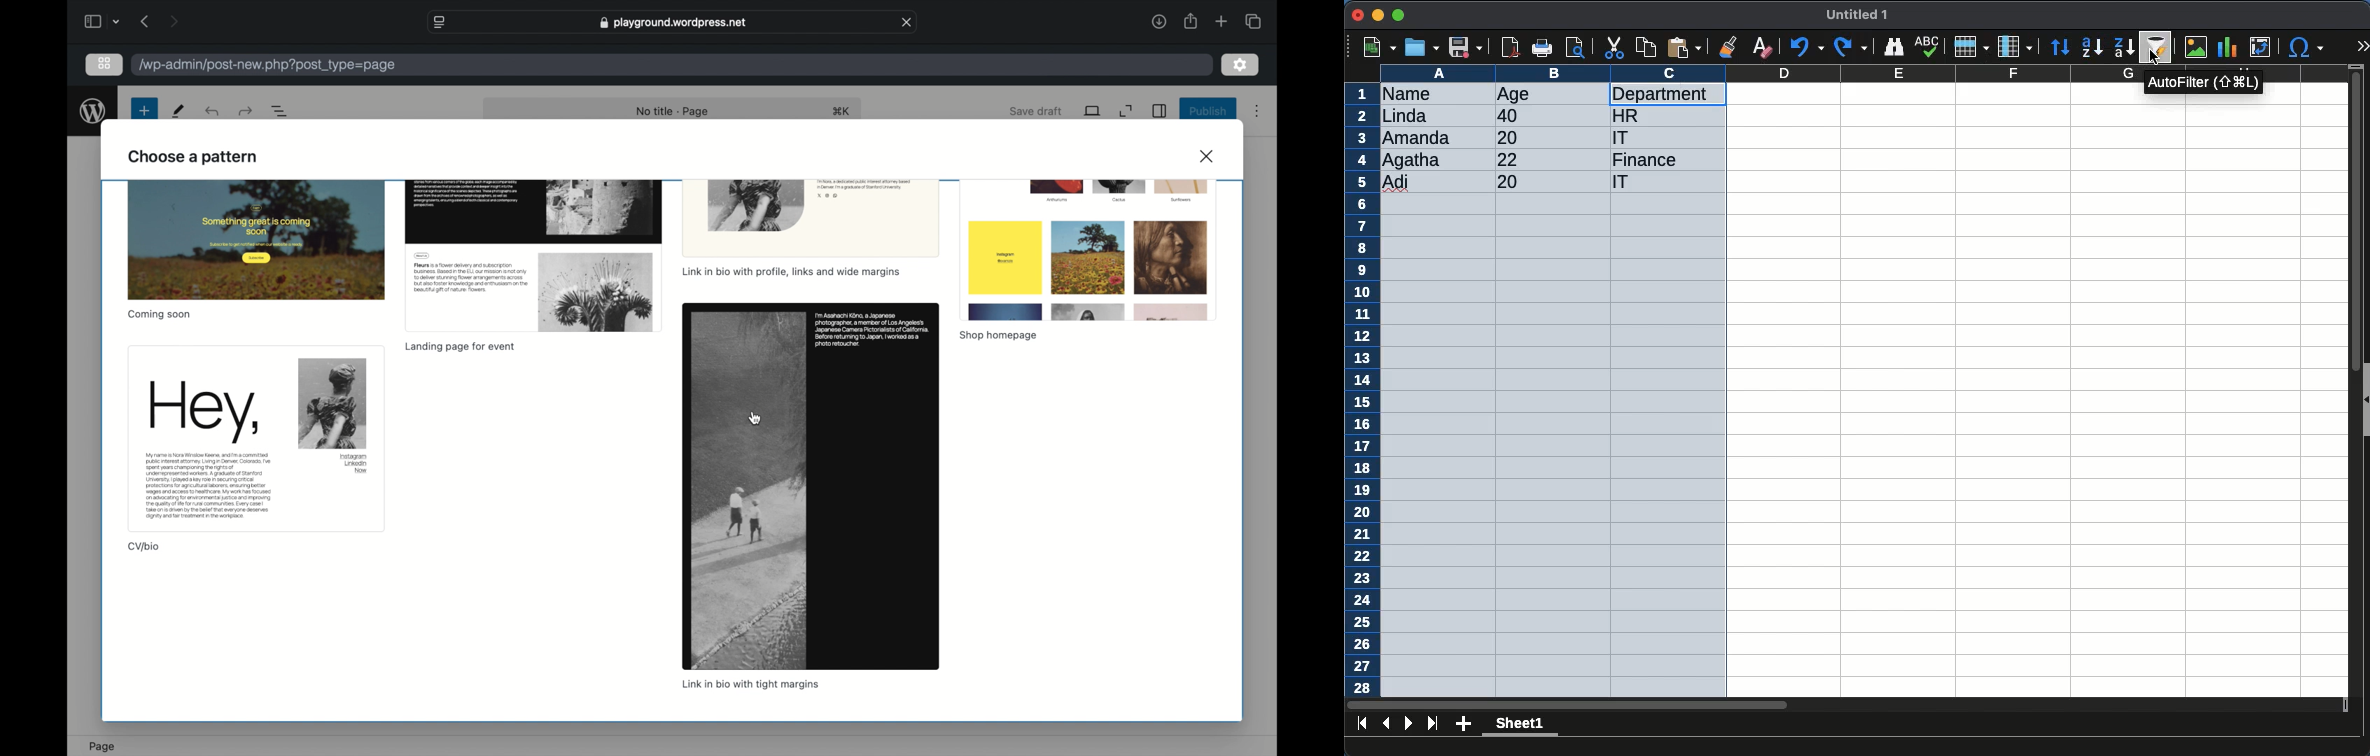 Image resolution: width=2380 pixels, height=756 pixels. I want to click on columns, so click(2015, 45).